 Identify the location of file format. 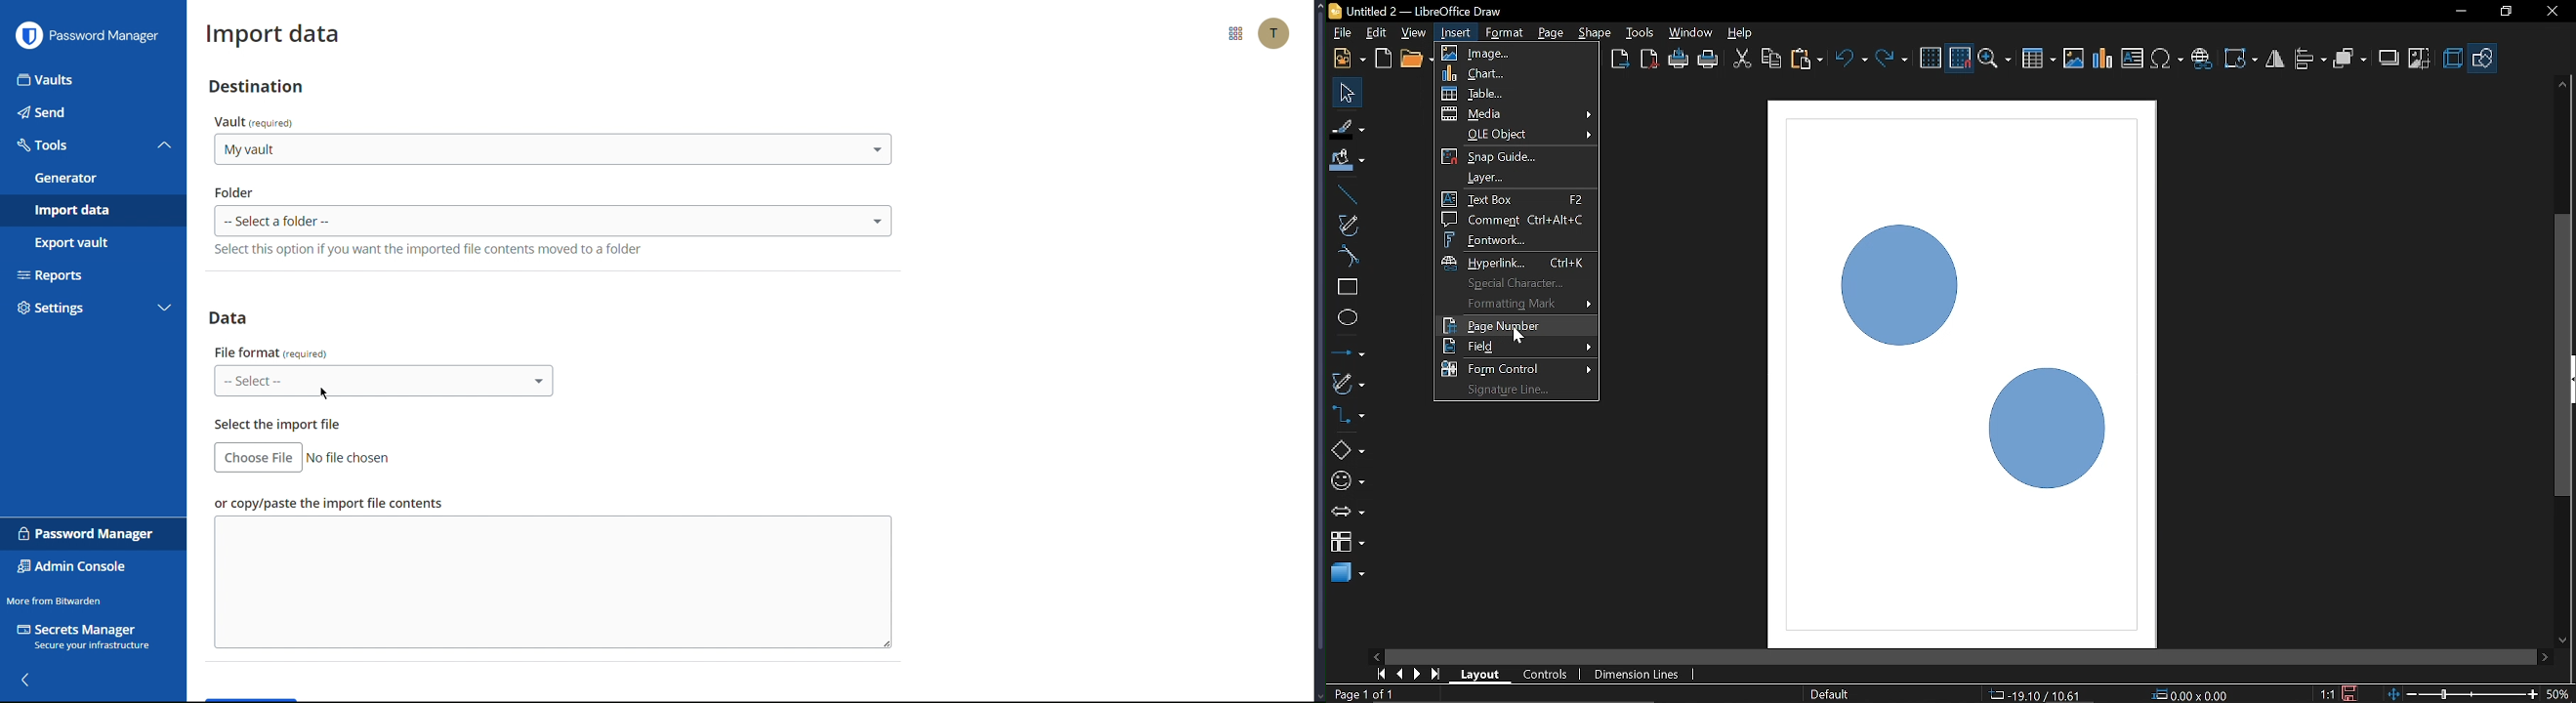
(271, 352).